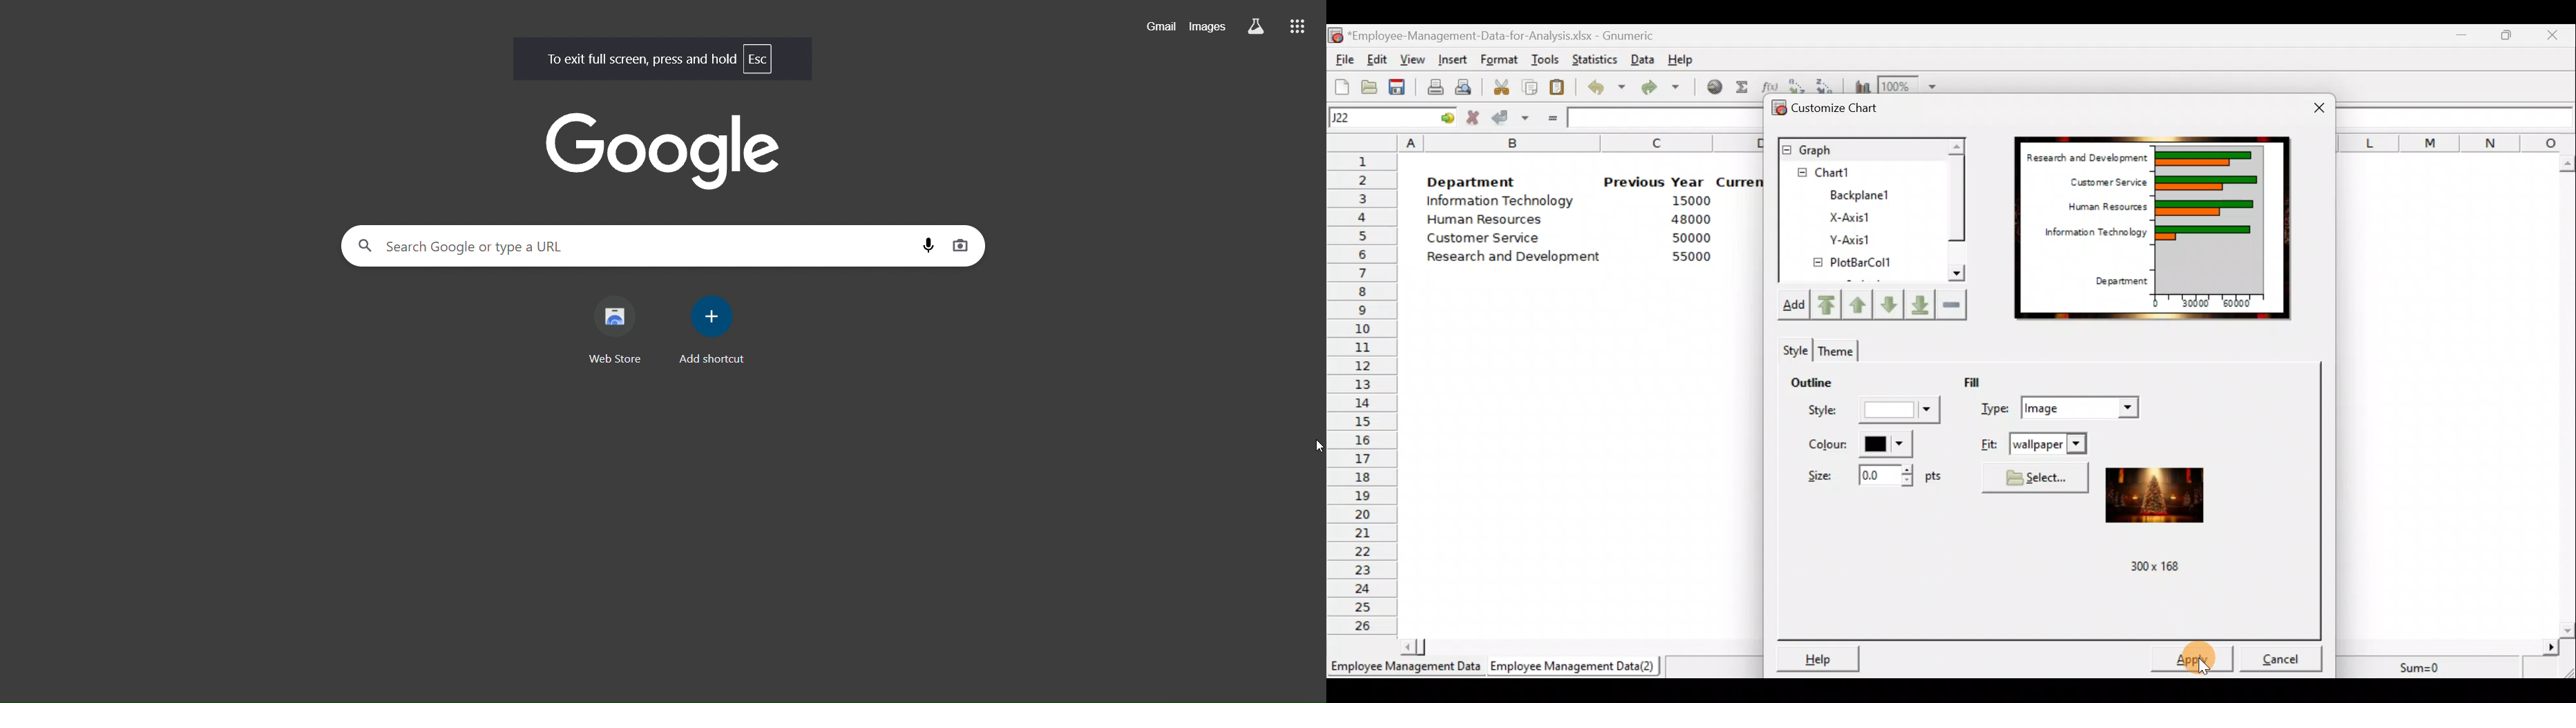  What do you see at coordinates (707, 328) in the screenshot?
I see `add shortcut` at bounding box center [707, 328].